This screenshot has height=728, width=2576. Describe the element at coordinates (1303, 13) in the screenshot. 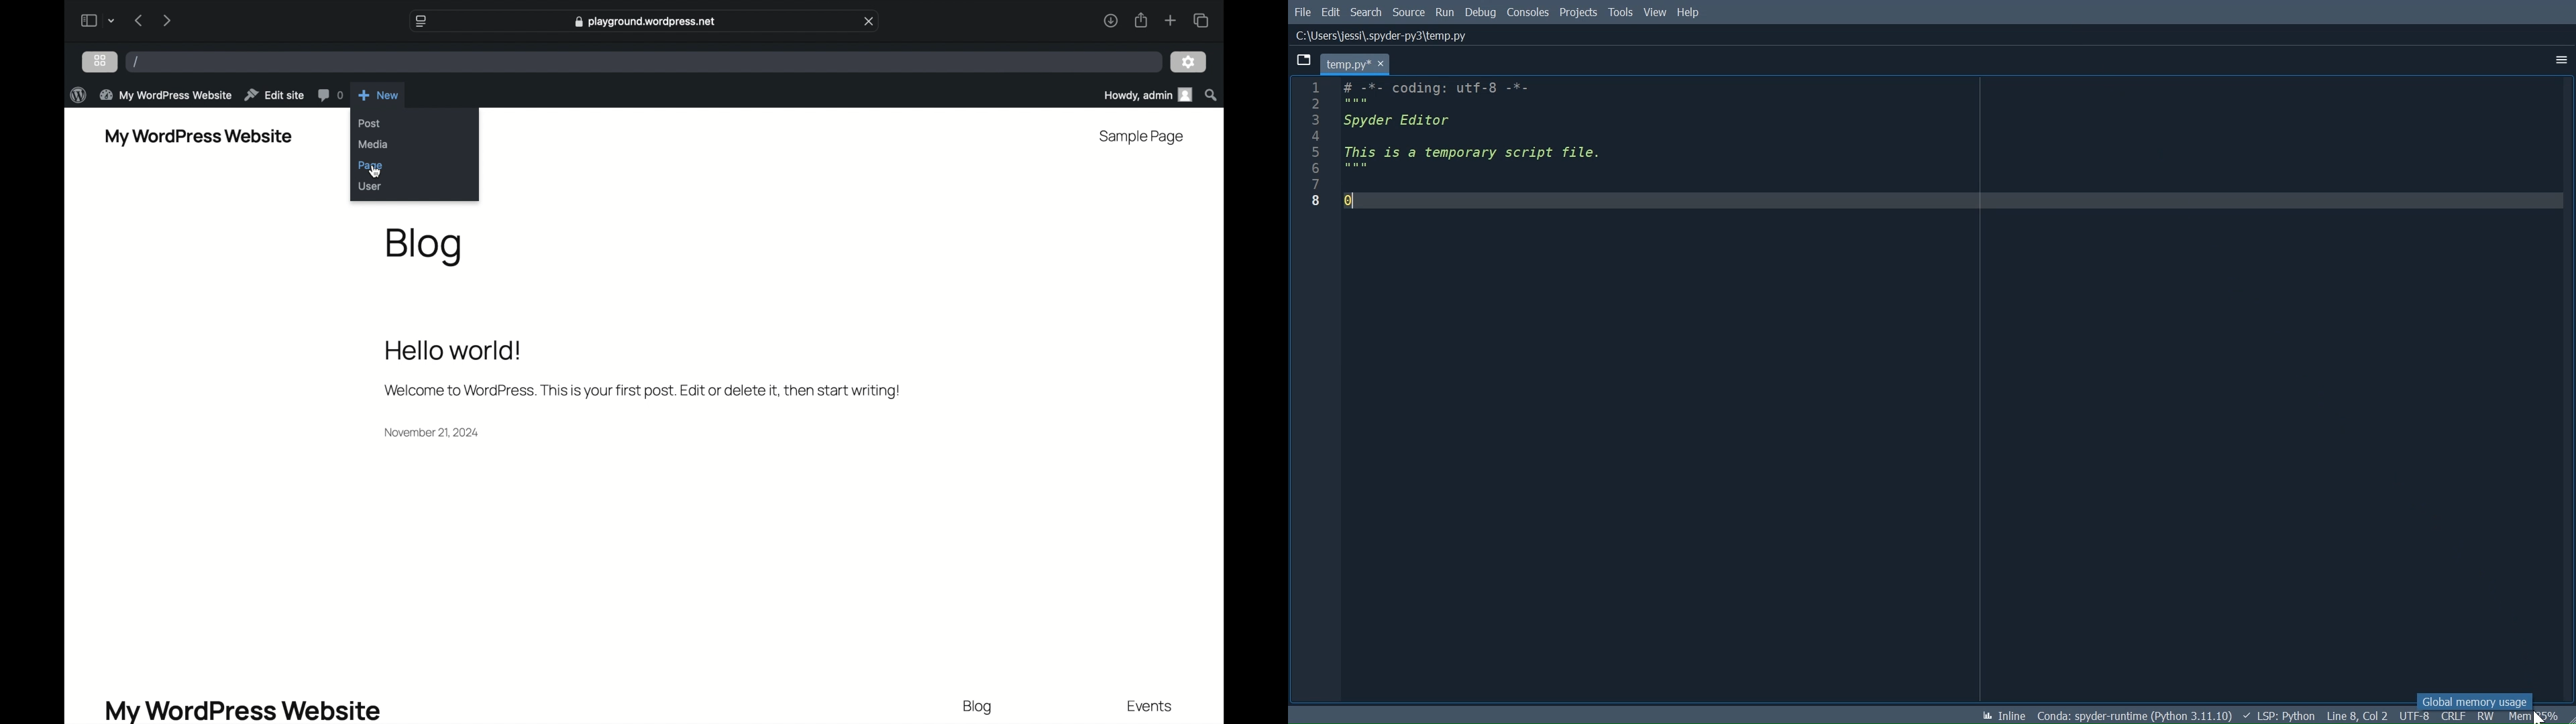

I see `File` at that location.